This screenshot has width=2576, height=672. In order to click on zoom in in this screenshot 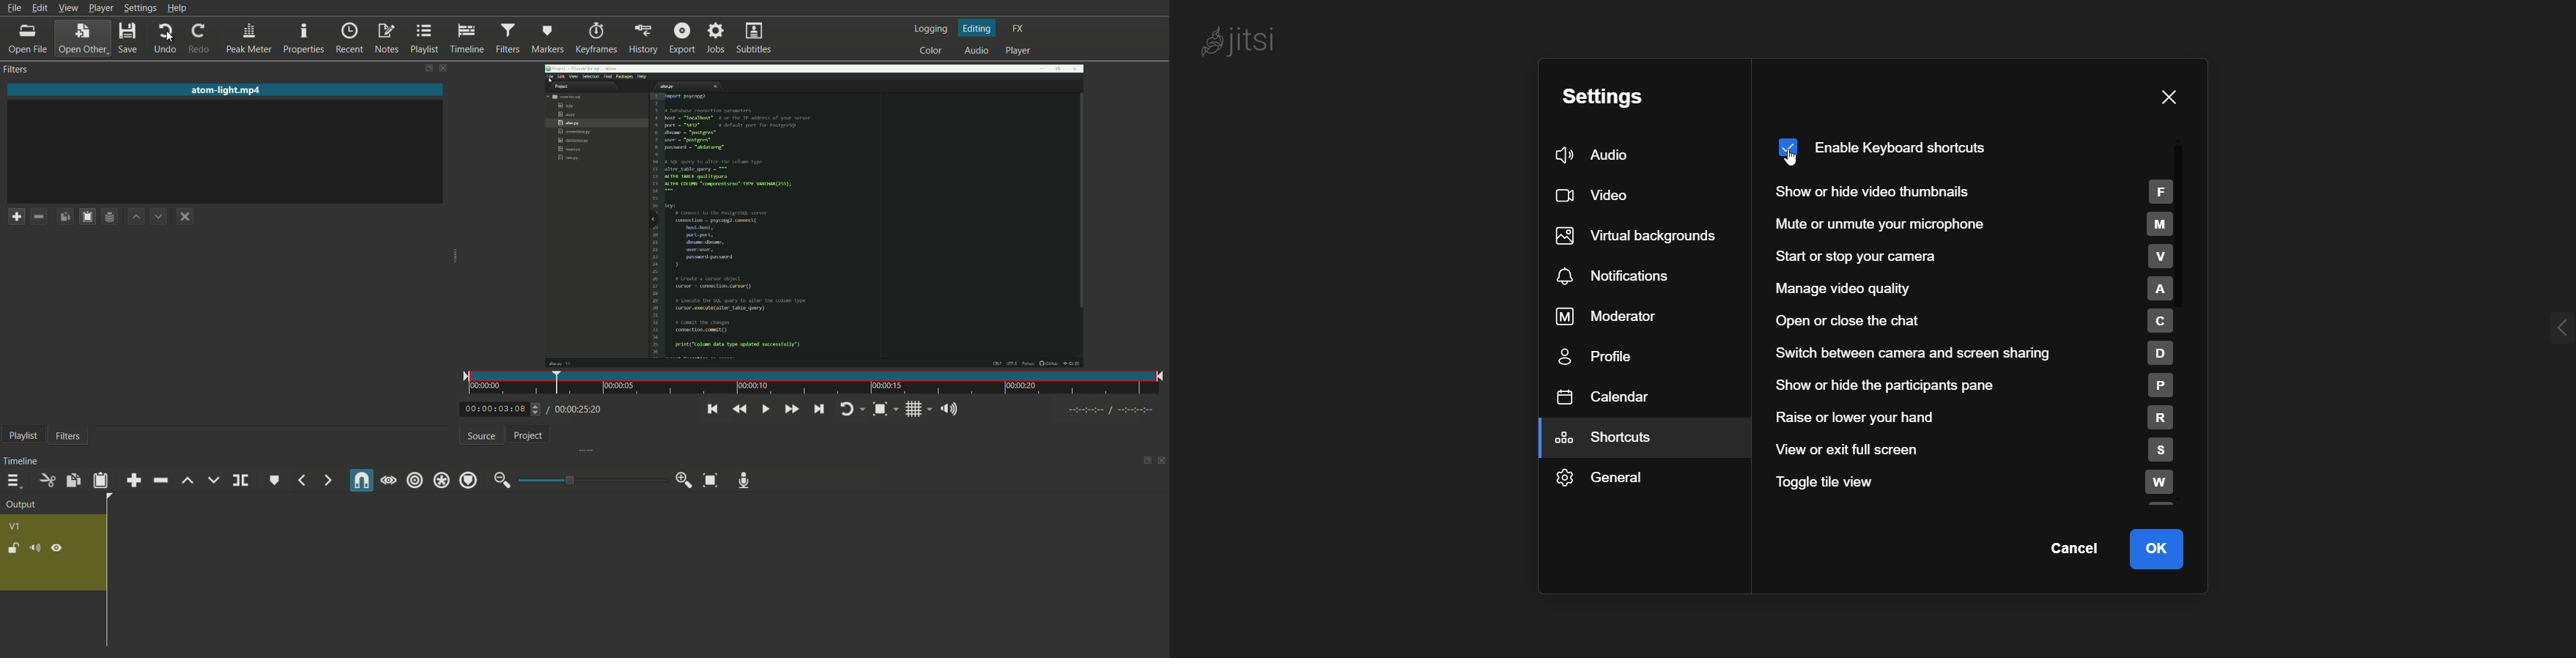, I will do `click(682, 480)`.